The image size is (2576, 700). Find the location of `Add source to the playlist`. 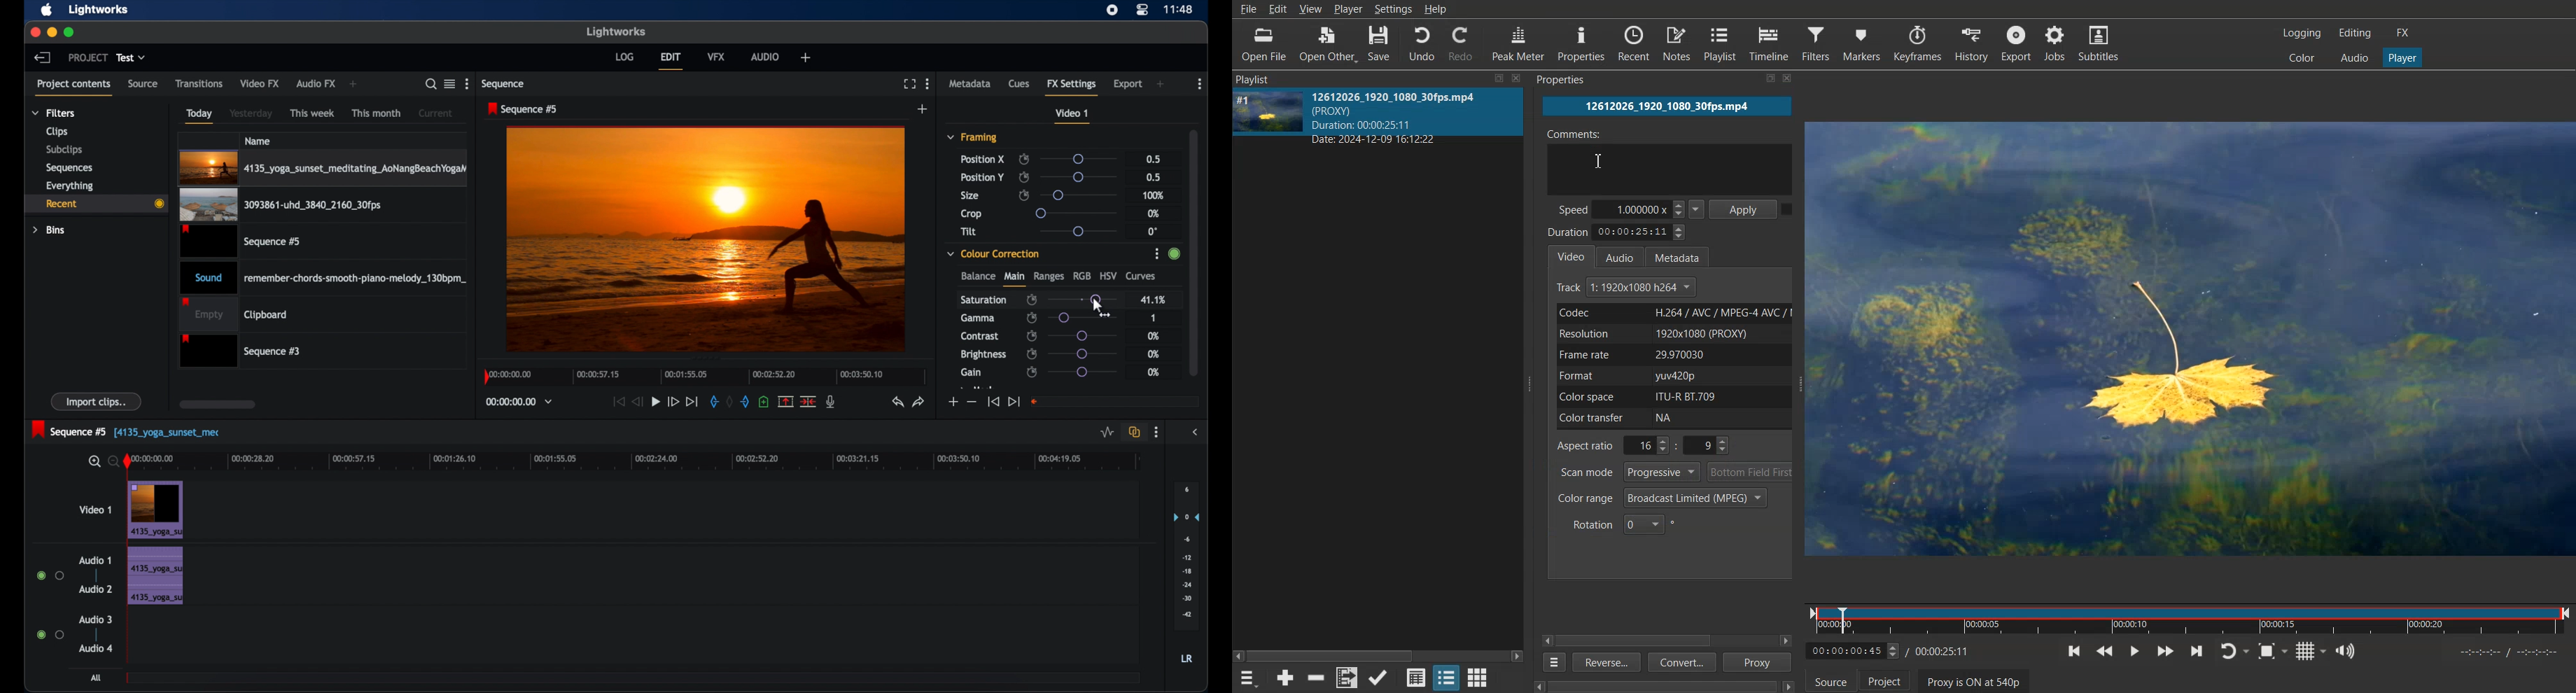

Add source to the playlist is located at coordinates (1285, 677).